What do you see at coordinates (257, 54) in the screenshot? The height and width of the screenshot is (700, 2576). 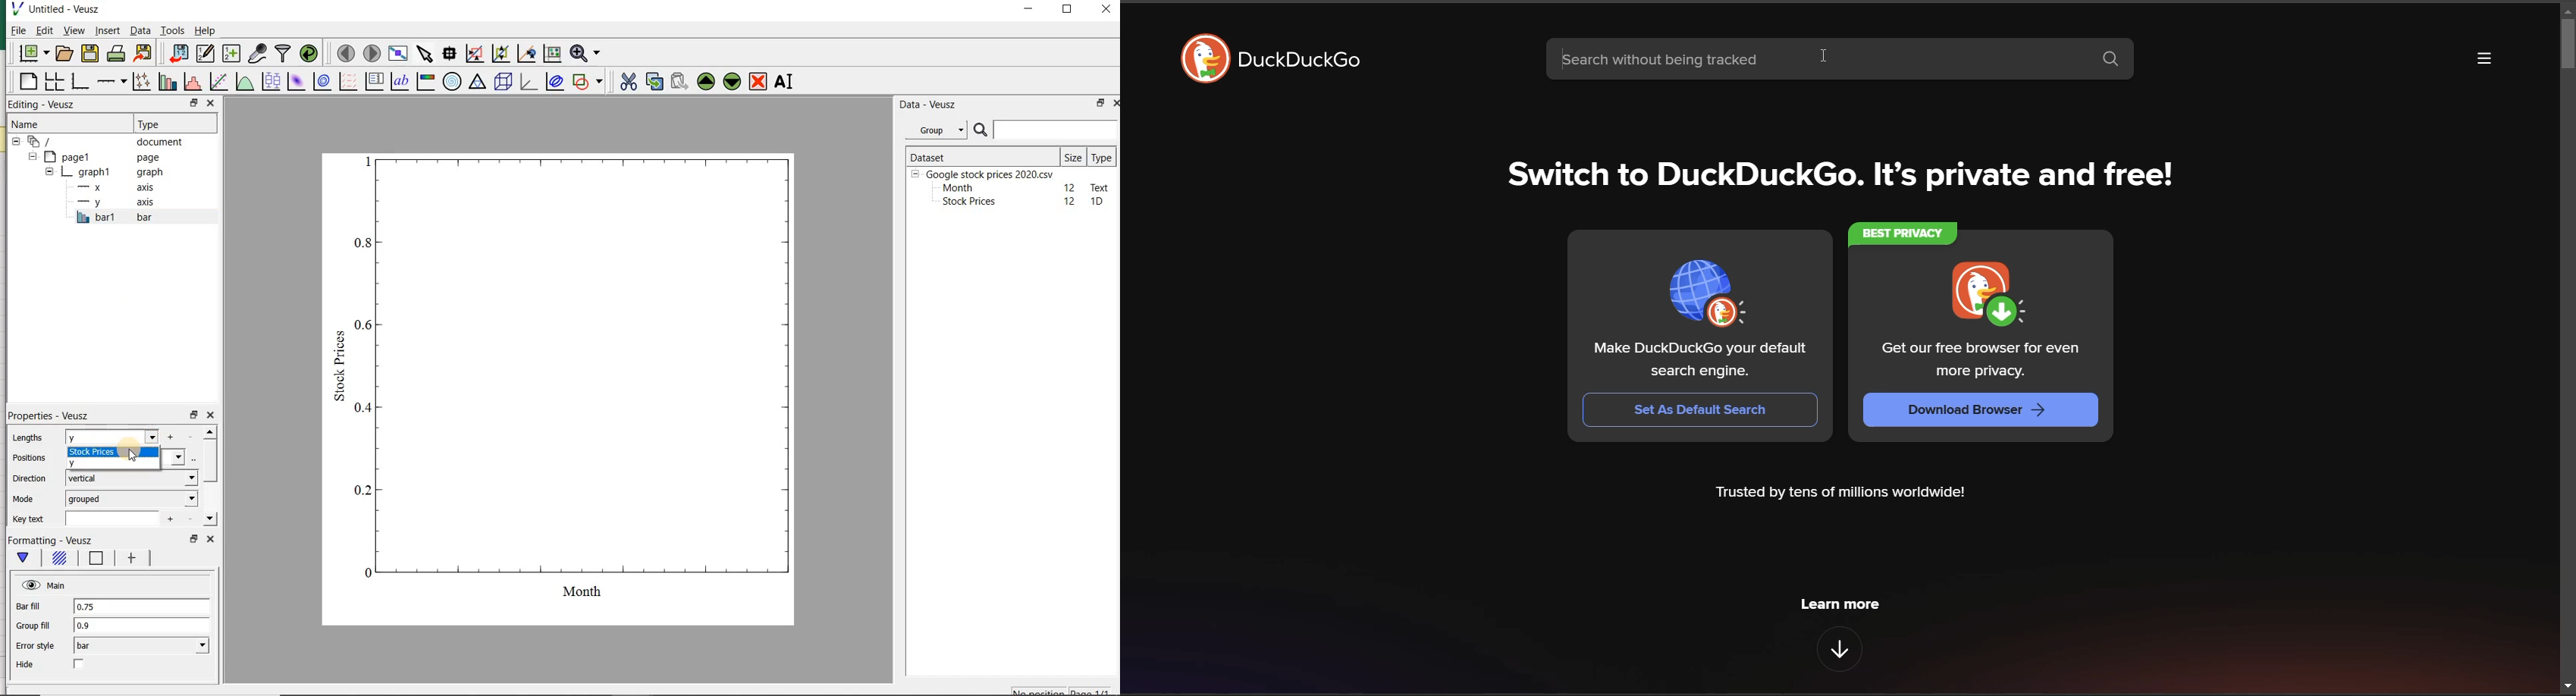 I see `capture remote data` at bounding box center [257, 54].